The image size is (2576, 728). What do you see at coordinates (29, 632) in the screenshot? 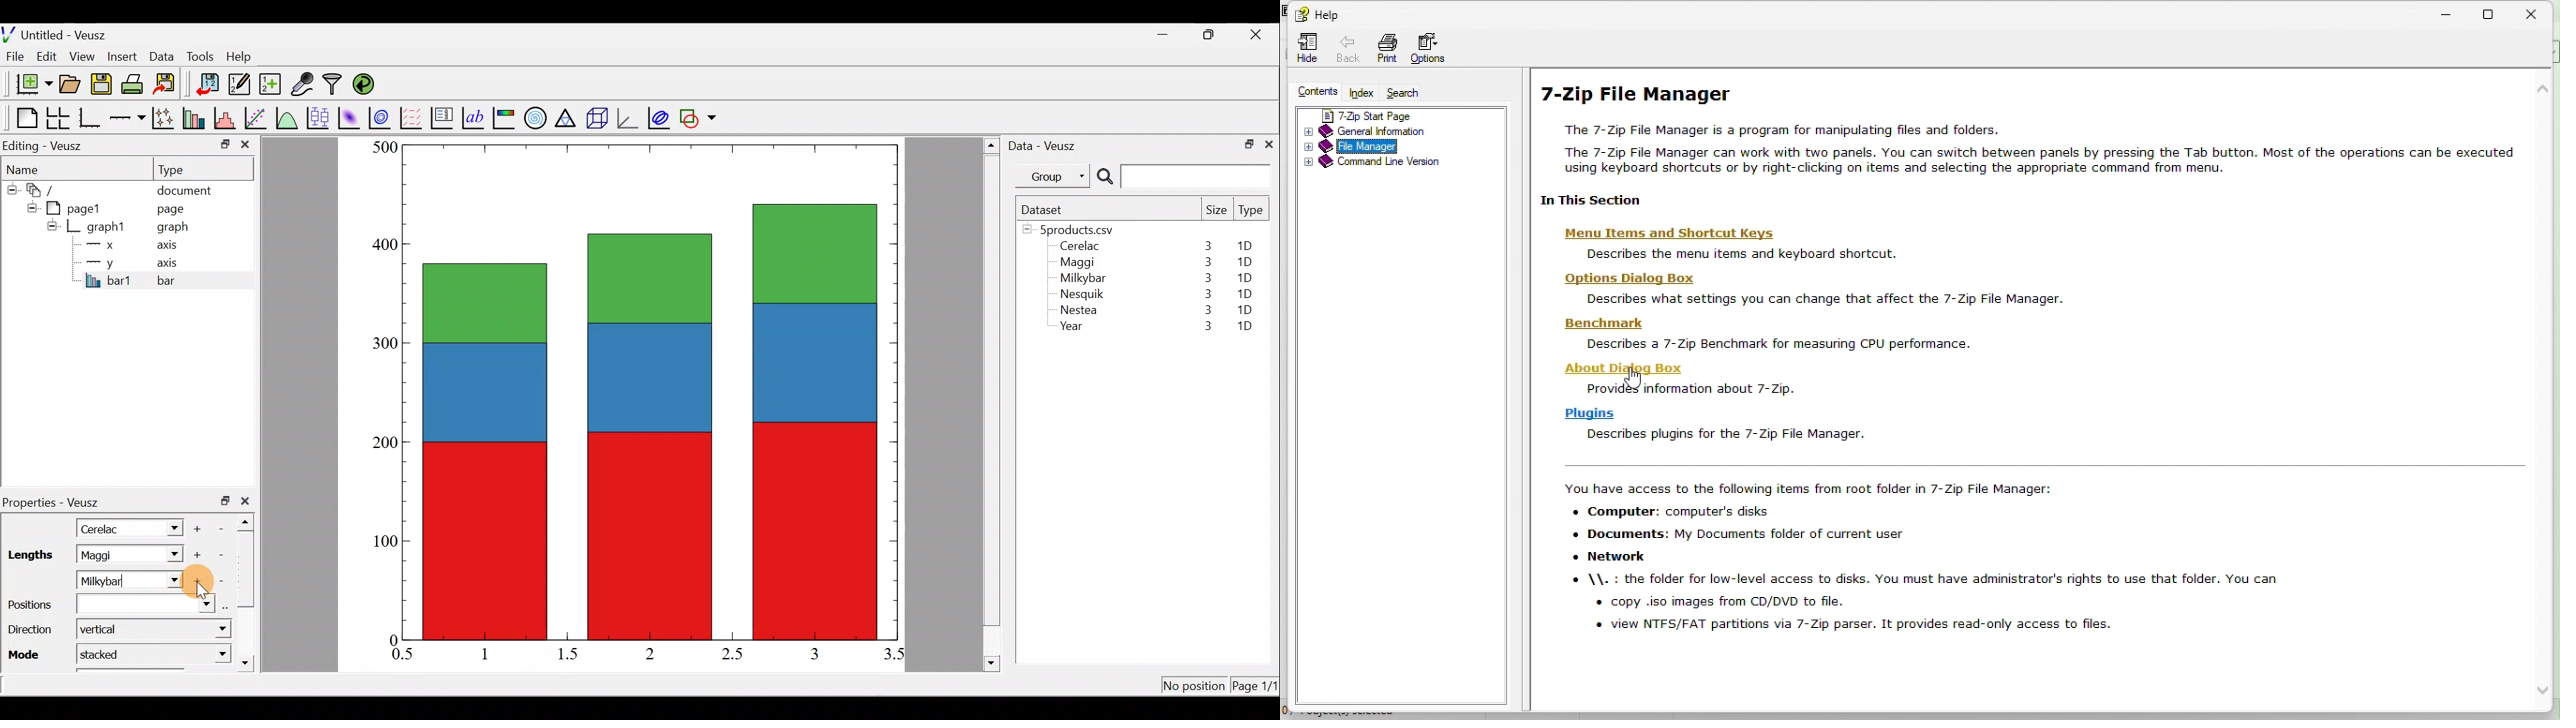
I see `Direction` at bounding box center [29, 632].